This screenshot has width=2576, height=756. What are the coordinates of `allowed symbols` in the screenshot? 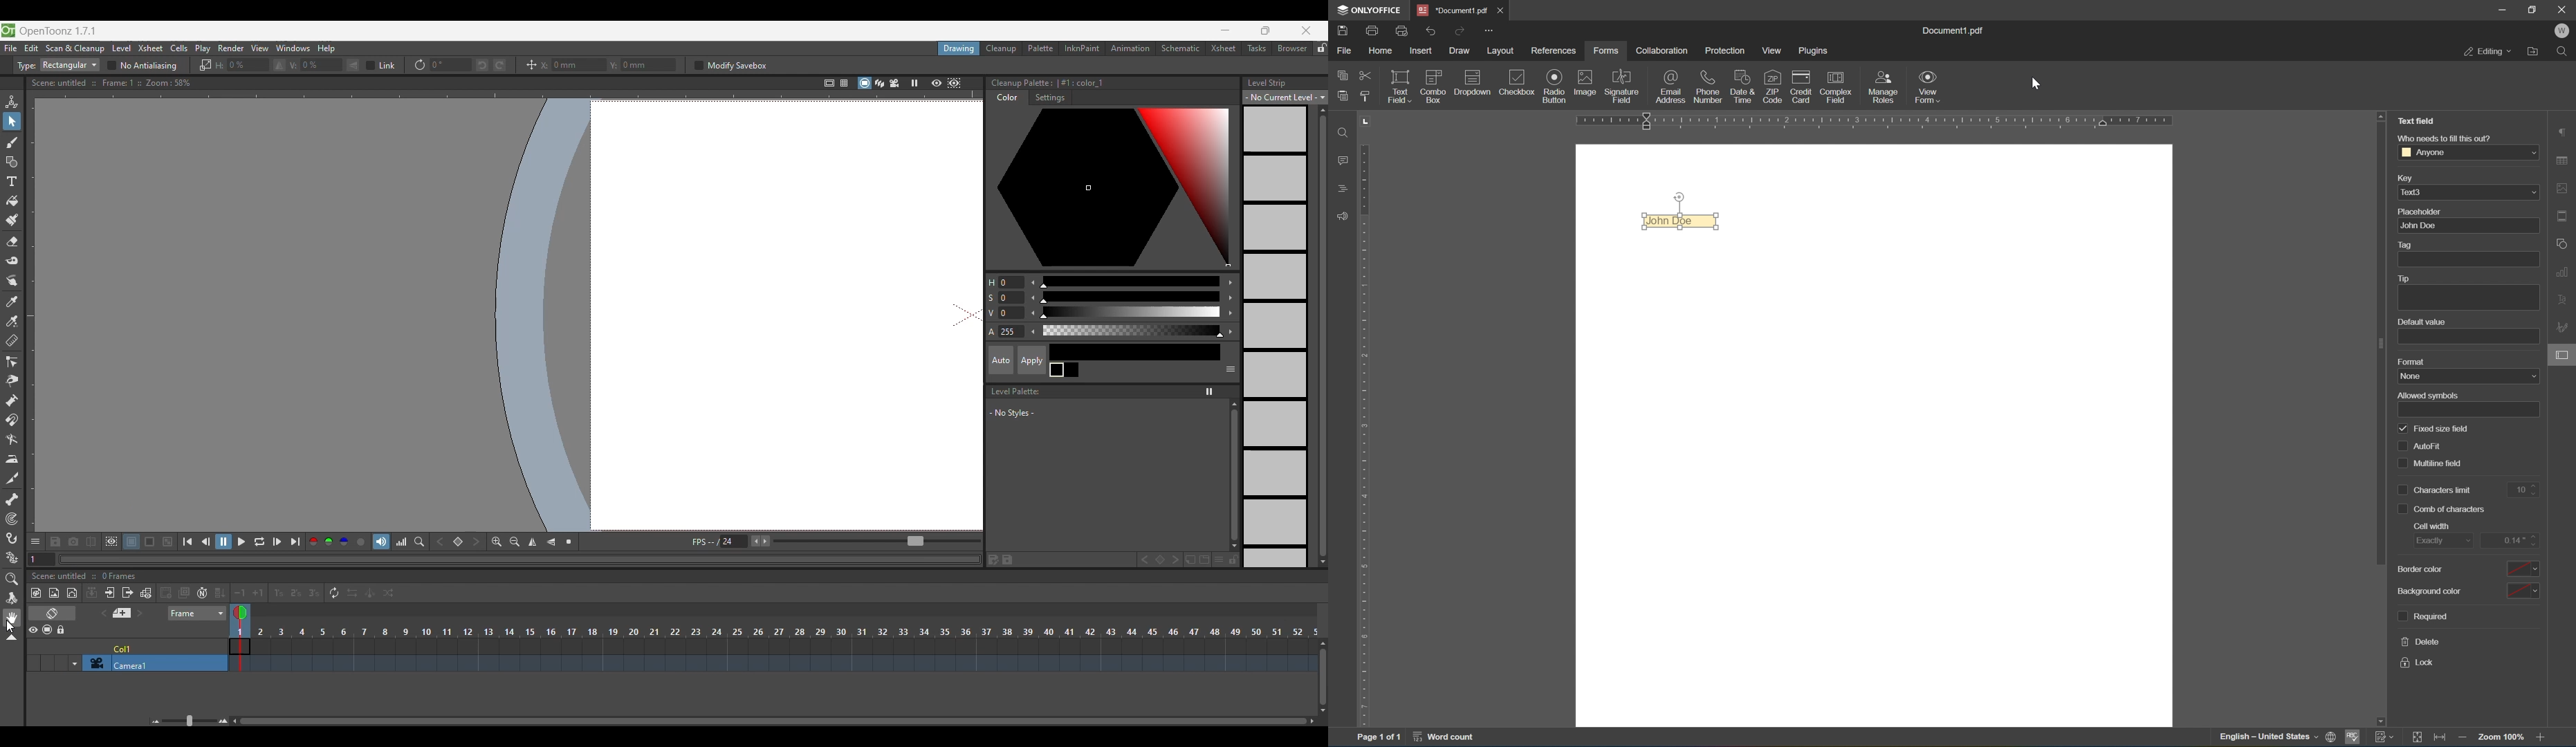 It's located at (2426, 395).